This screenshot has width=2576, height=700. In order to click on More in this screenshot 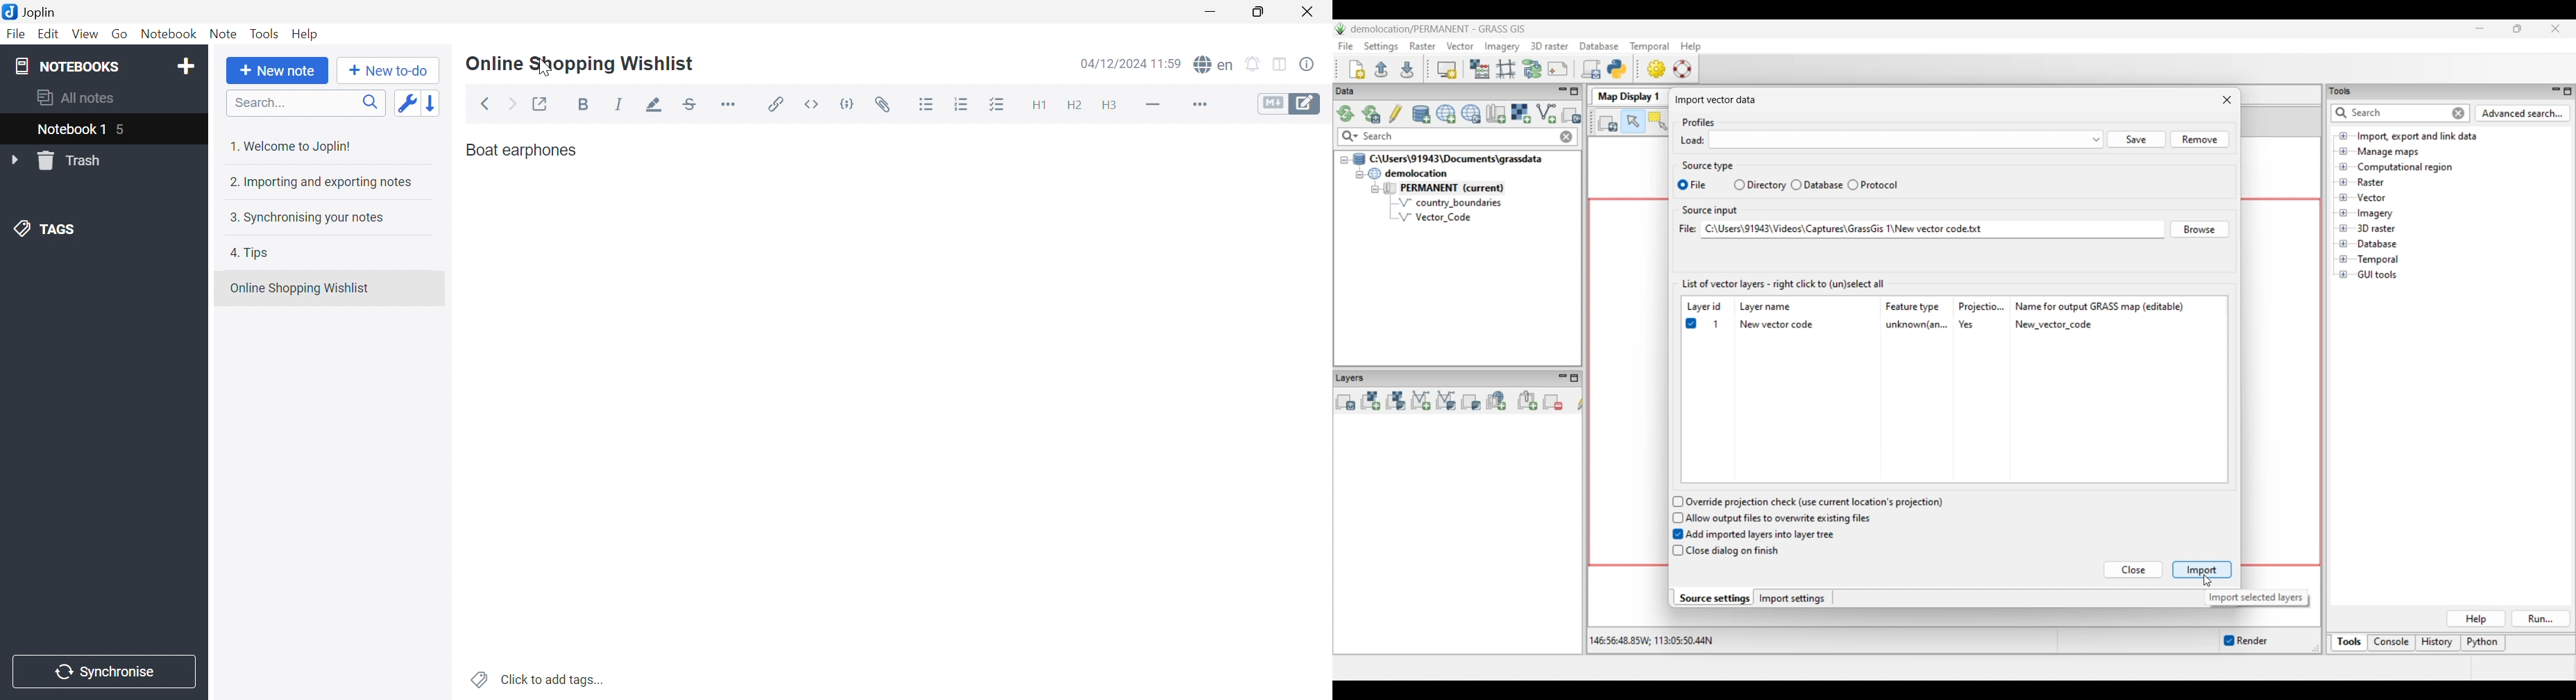, I will do `click(1202, 104)`.